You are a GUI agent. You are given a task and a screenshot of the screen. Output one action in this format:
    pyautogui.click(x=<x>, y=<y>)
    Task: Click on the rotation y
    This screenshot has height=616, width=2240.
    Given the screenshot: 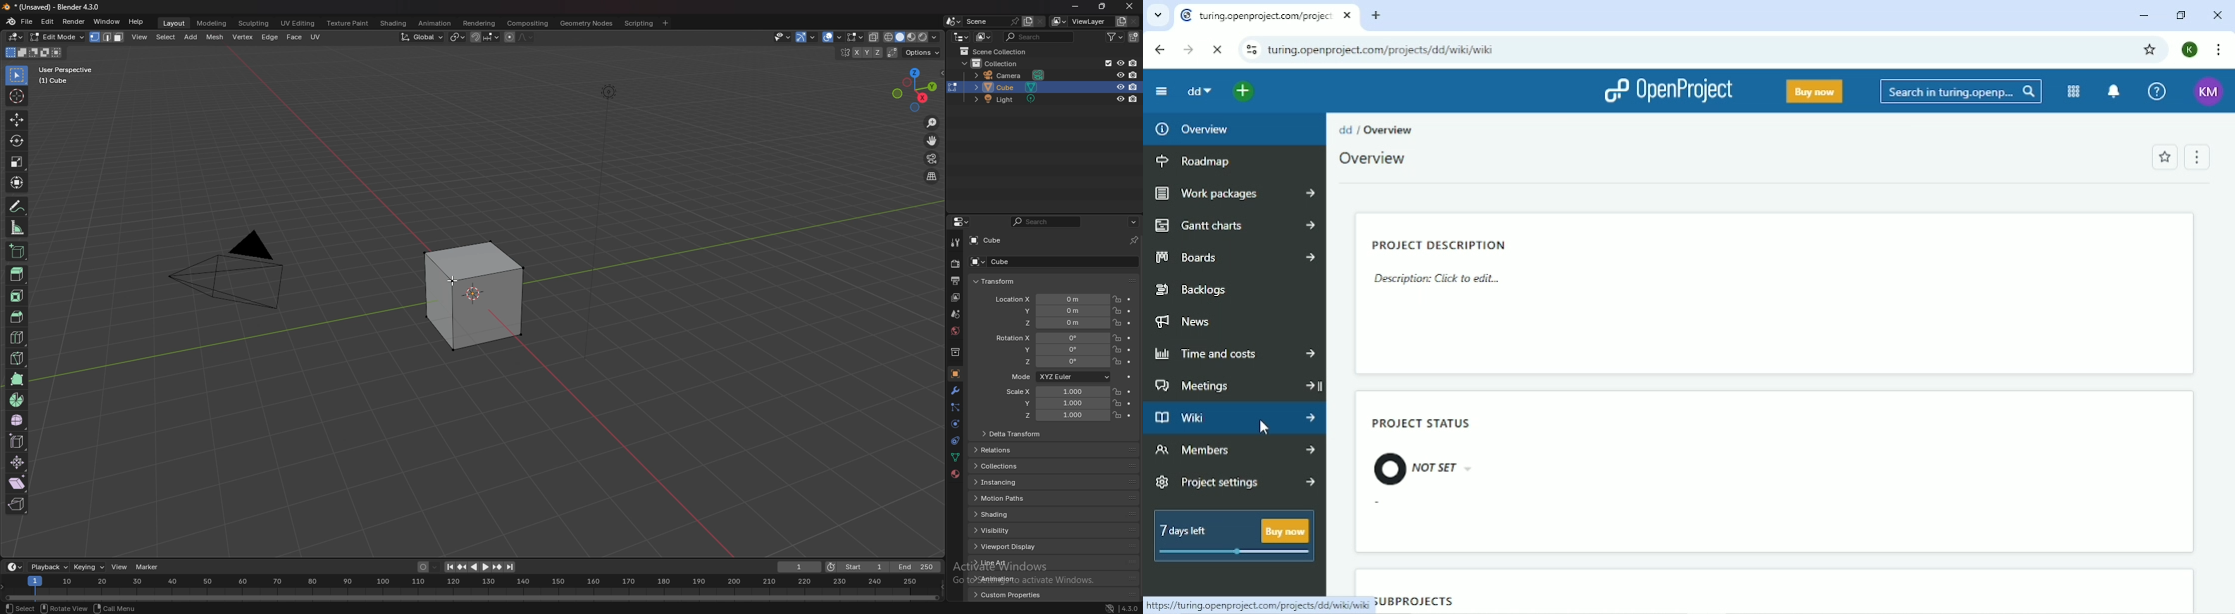 What is the action you would take?
    pyautogui.click(x=1051, y=351)
    